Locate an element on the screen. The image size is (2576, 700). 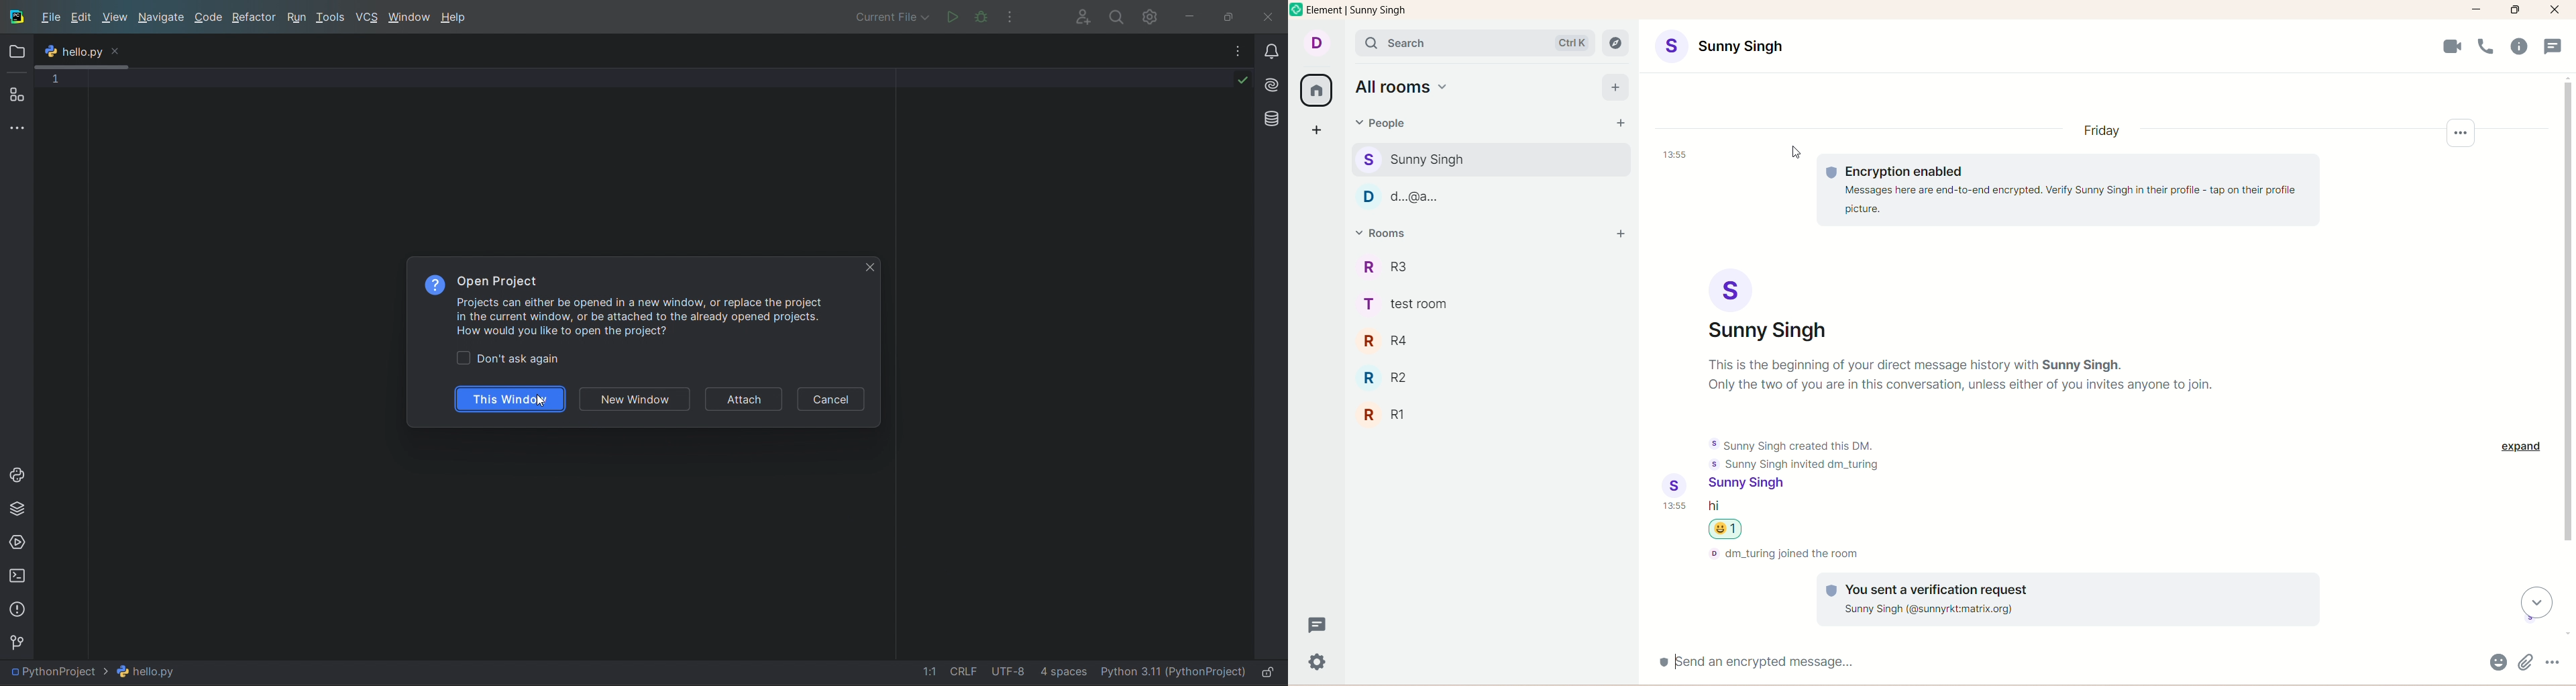
all rooms is located at coordinates (1316, 91).